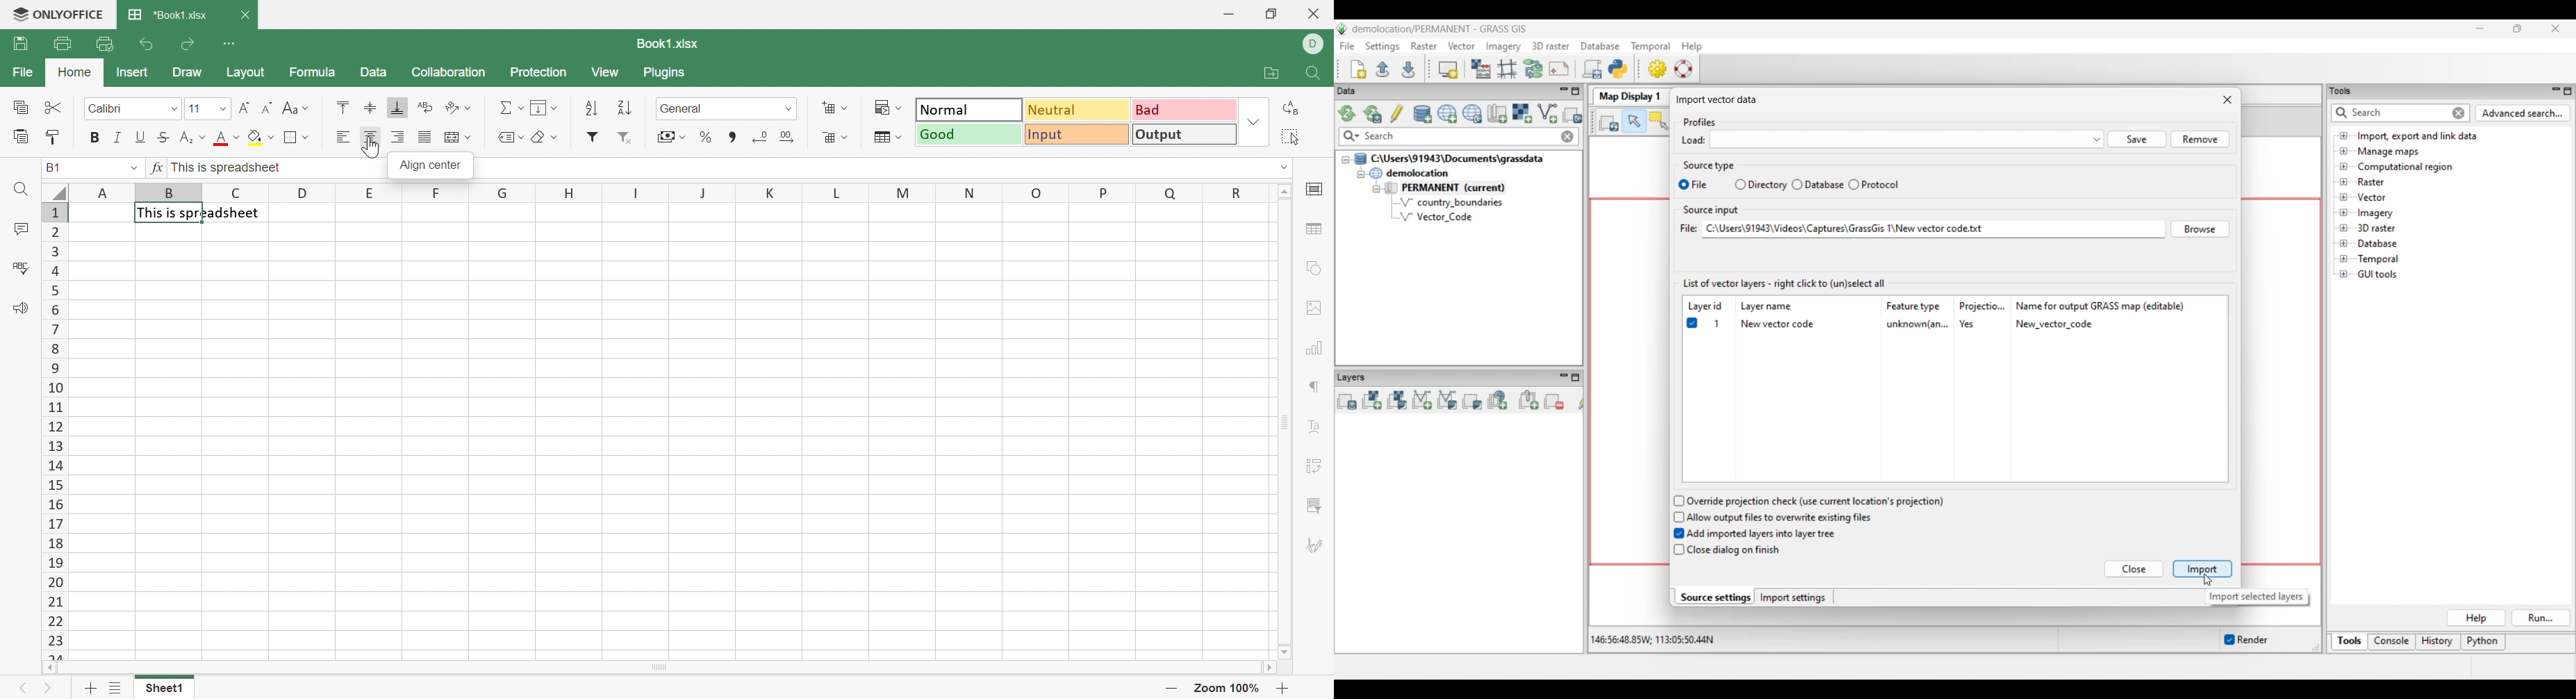  What do you see at coordinates (54, 430) in the screenshot?
I see `Row Numbers` at bounding box center [54, 430].